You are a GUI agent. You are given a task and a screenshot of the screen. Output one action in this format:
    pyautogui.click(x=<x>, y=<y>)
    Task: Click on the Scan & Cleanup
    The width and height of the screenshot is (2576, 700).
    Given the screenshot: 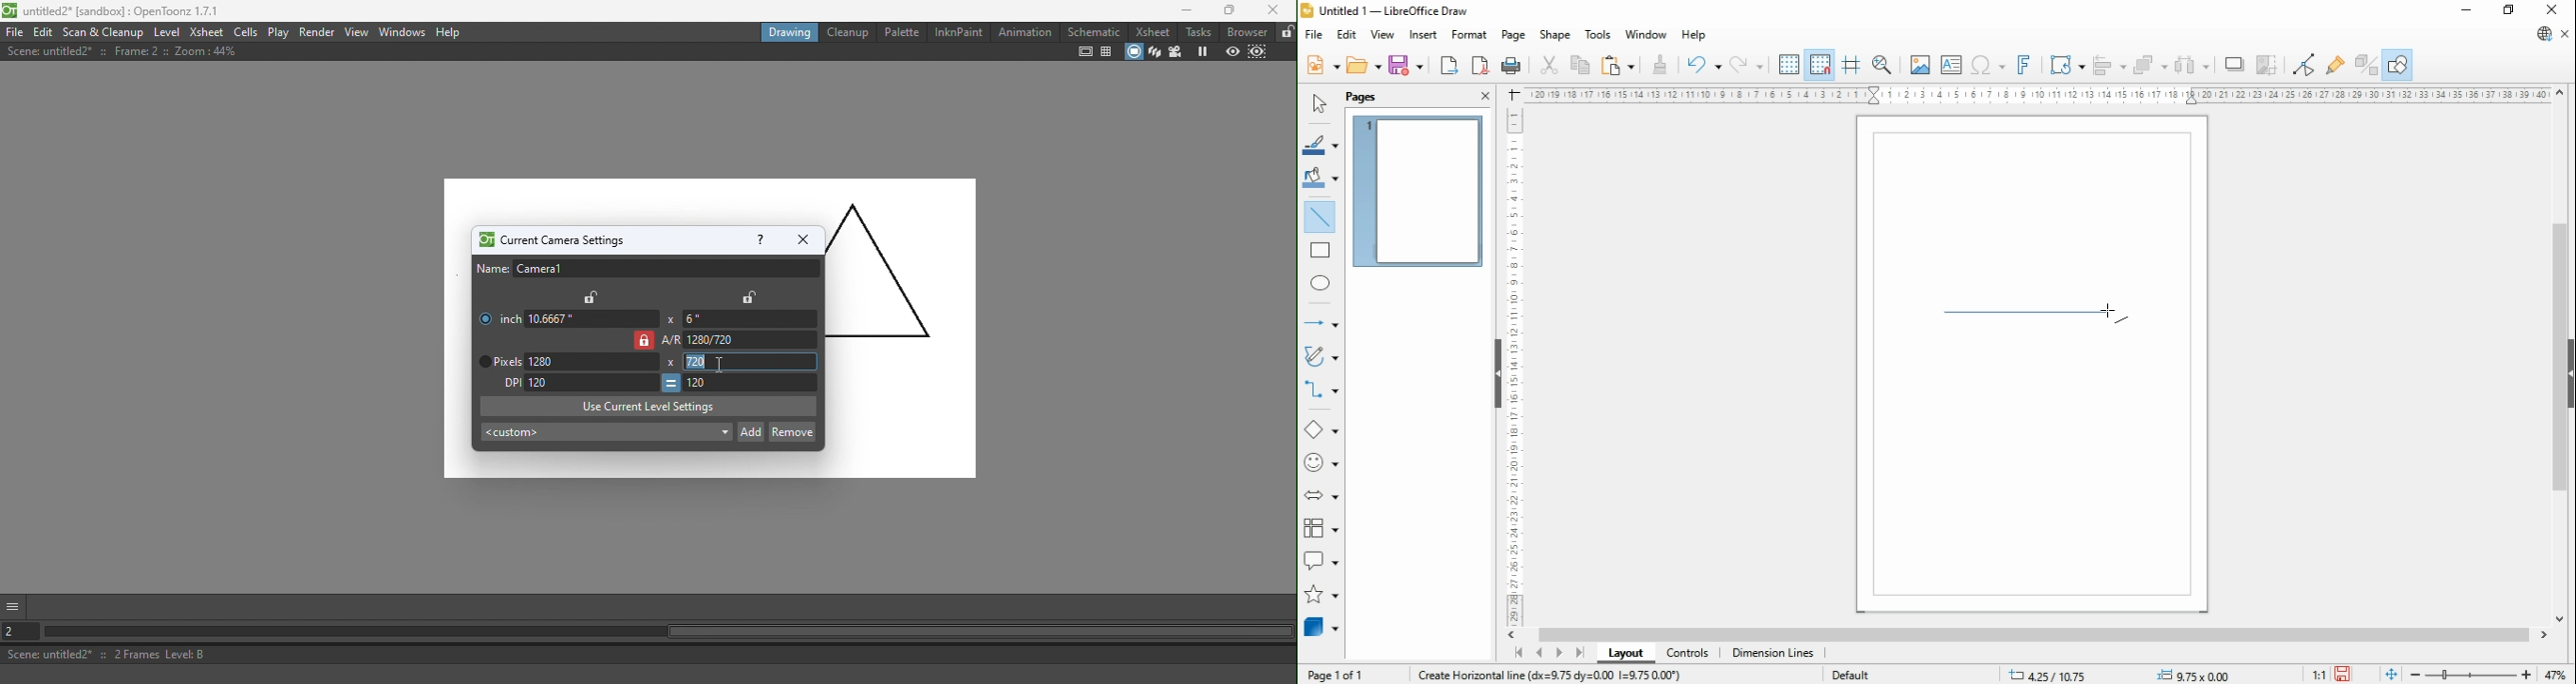 What is the action you would take?
    pyautogui.click(x=104, y=31)
    